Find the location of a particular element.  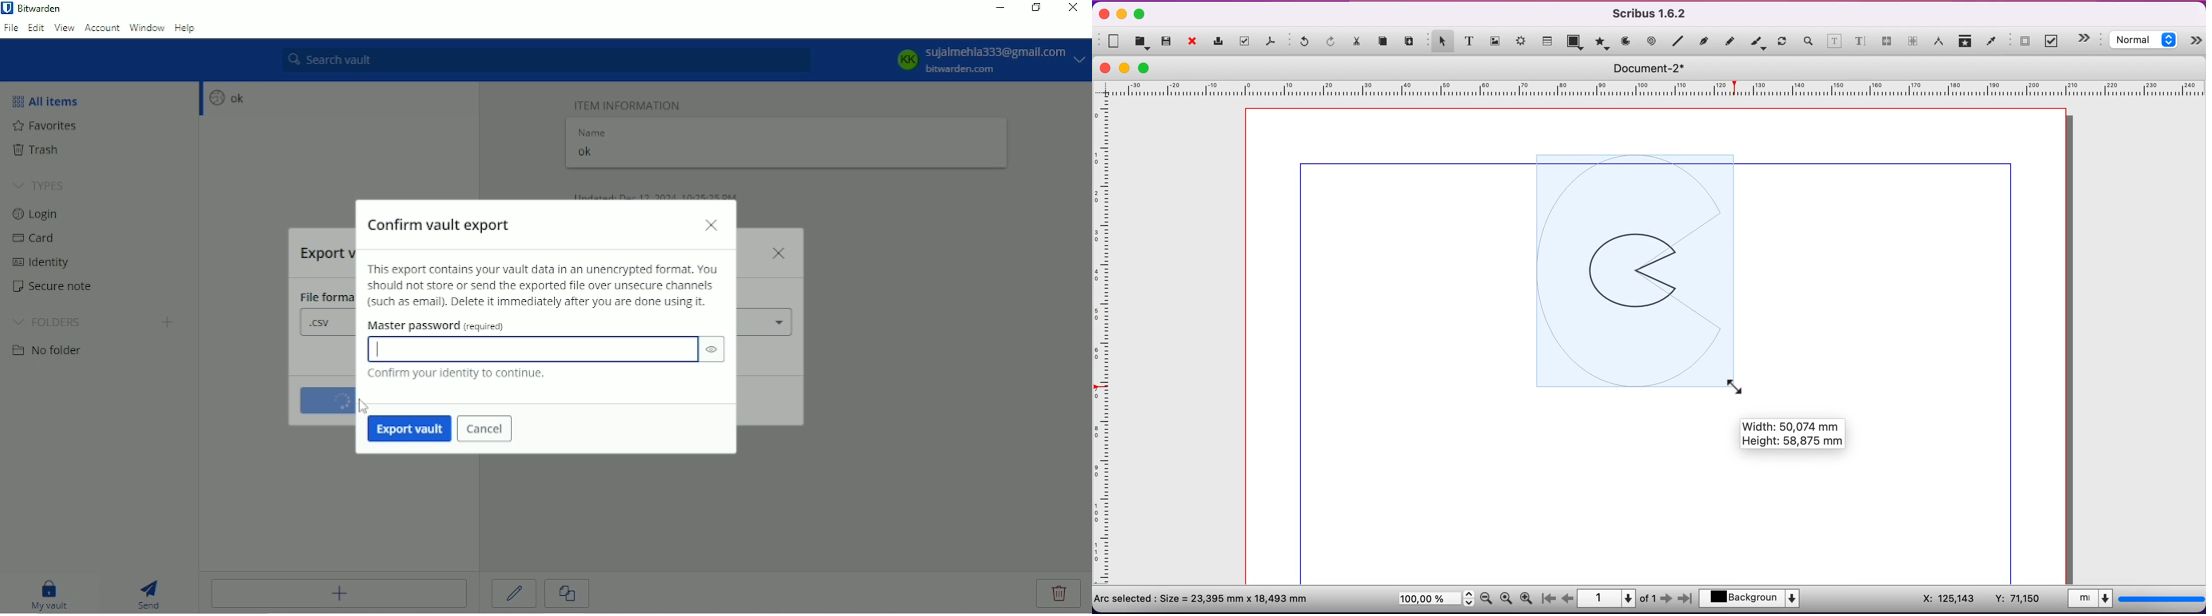

go to the first page is located at coordinates (1552, 599).